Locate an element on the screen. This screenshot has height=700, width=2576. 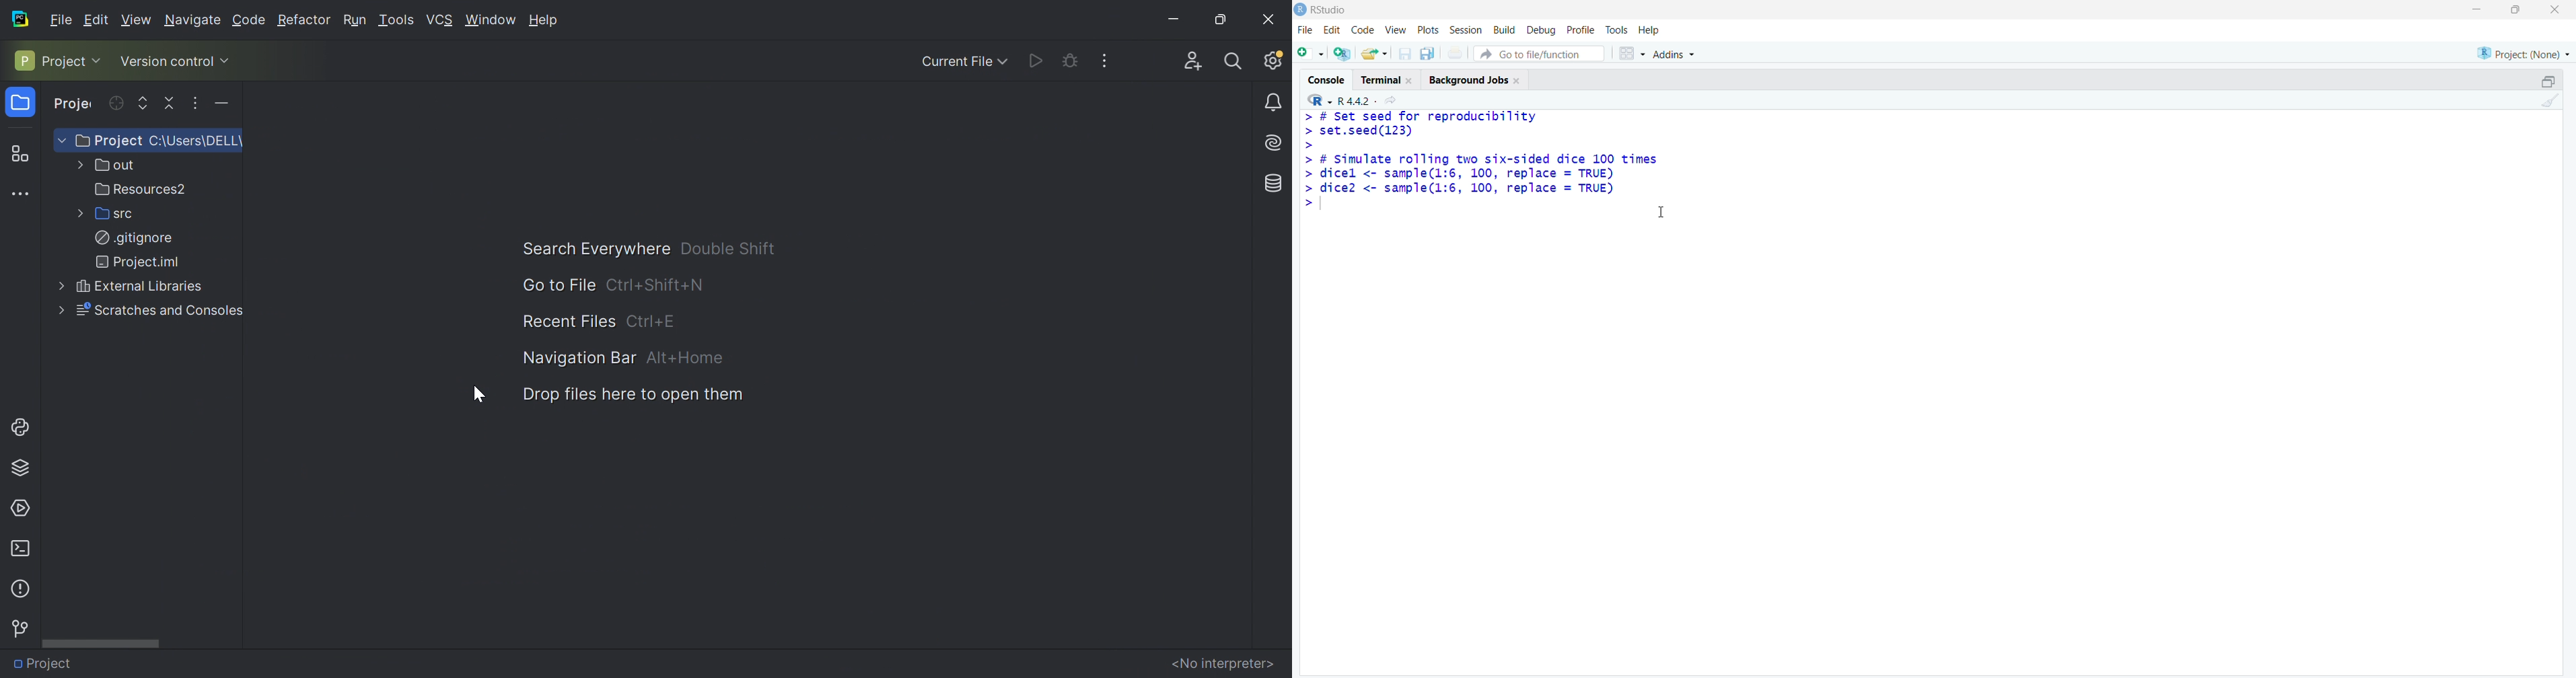
R is located at coordinates (1319, 100).